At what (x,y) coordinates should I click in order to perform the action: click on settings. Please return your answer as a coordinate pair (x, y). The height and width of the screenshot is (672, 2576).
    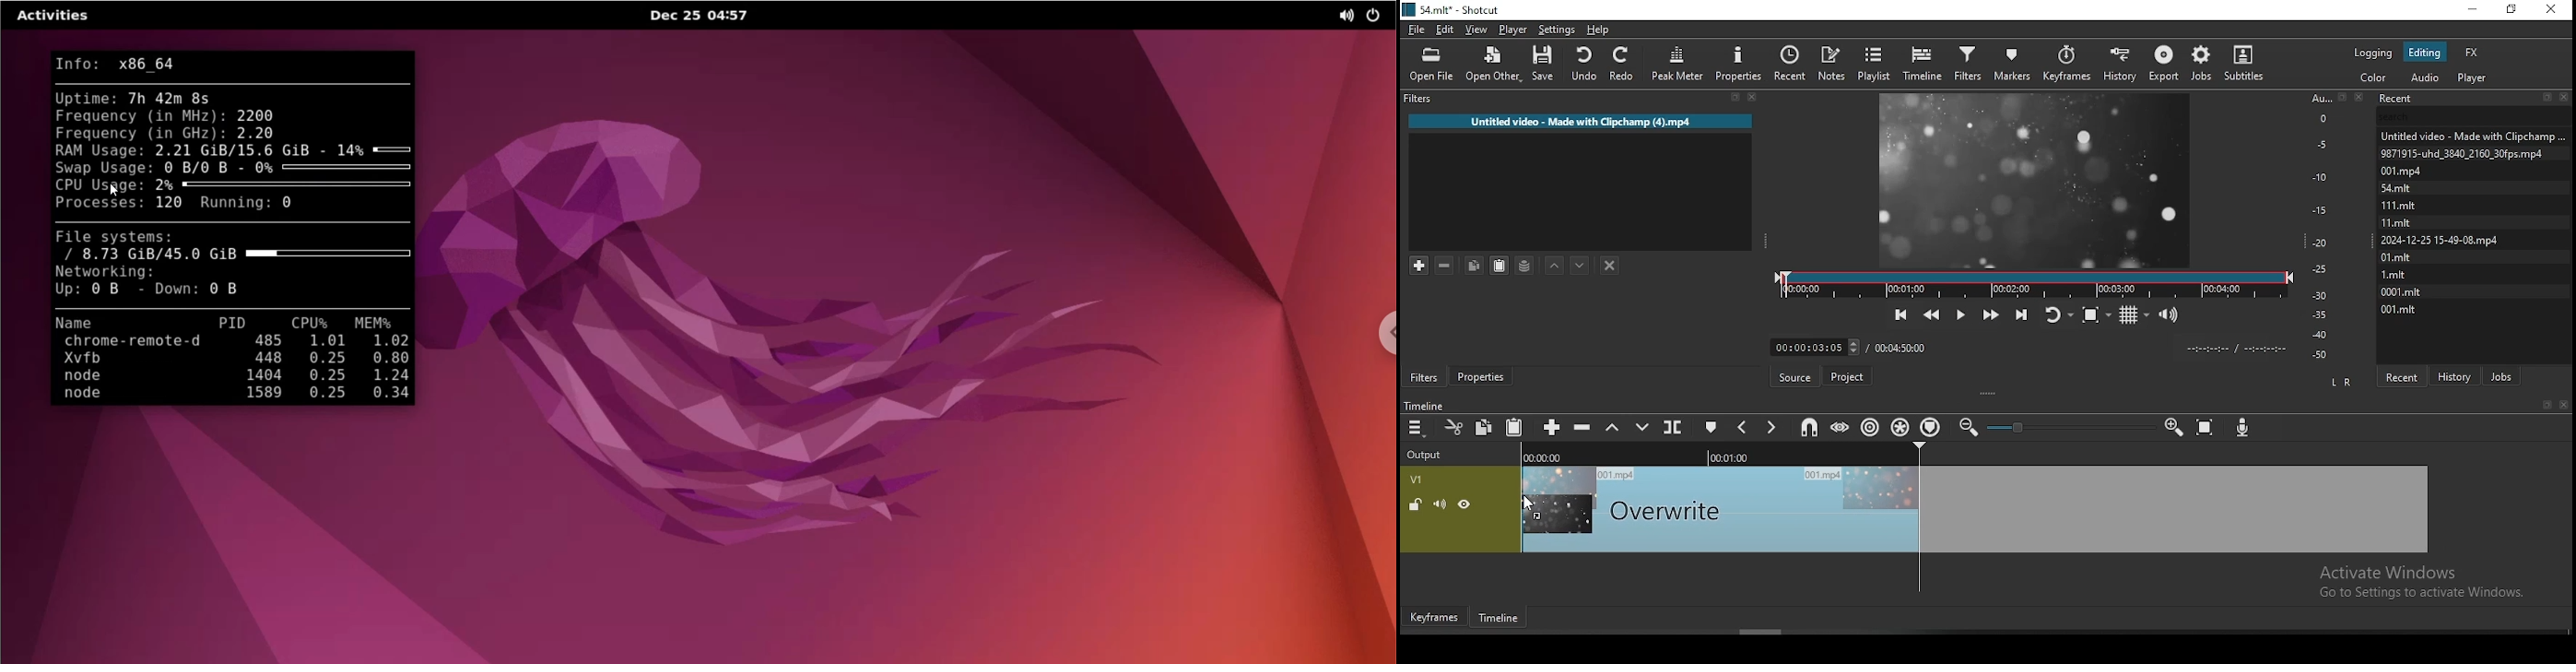
    Looking at the image, I should click on (1555, 30).